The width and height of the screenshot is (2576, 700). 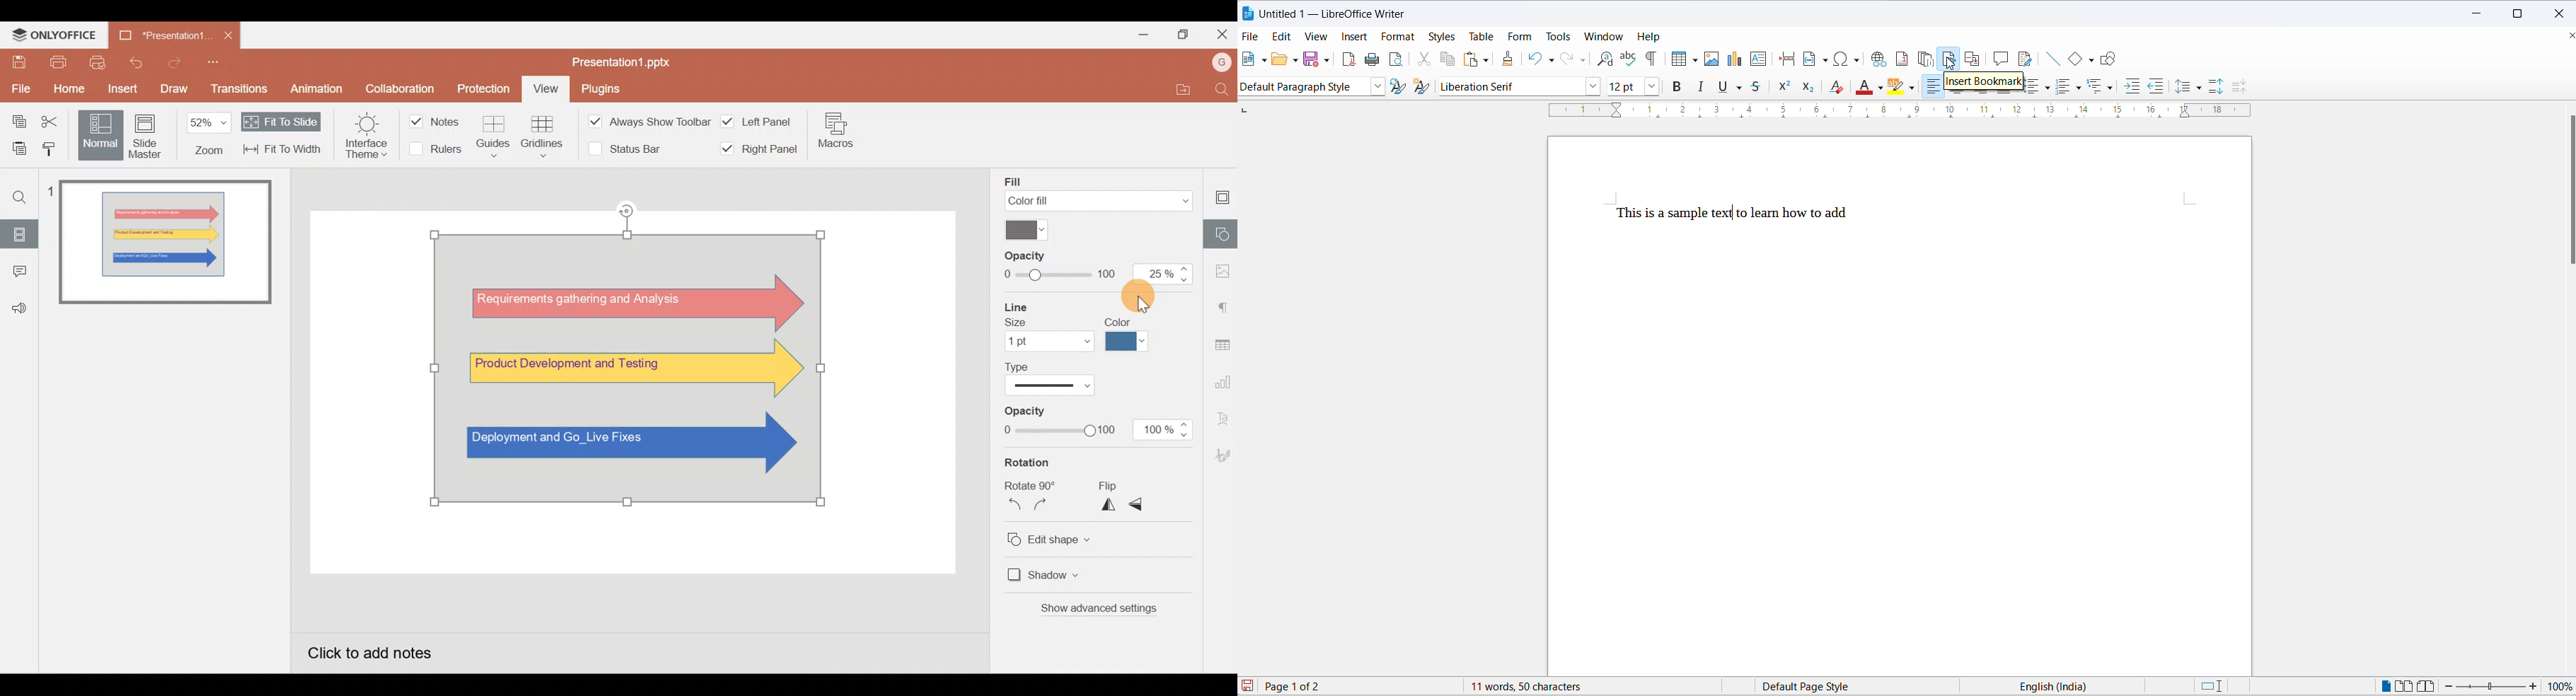 I want to click on Slides, so click(x=20, y=231).